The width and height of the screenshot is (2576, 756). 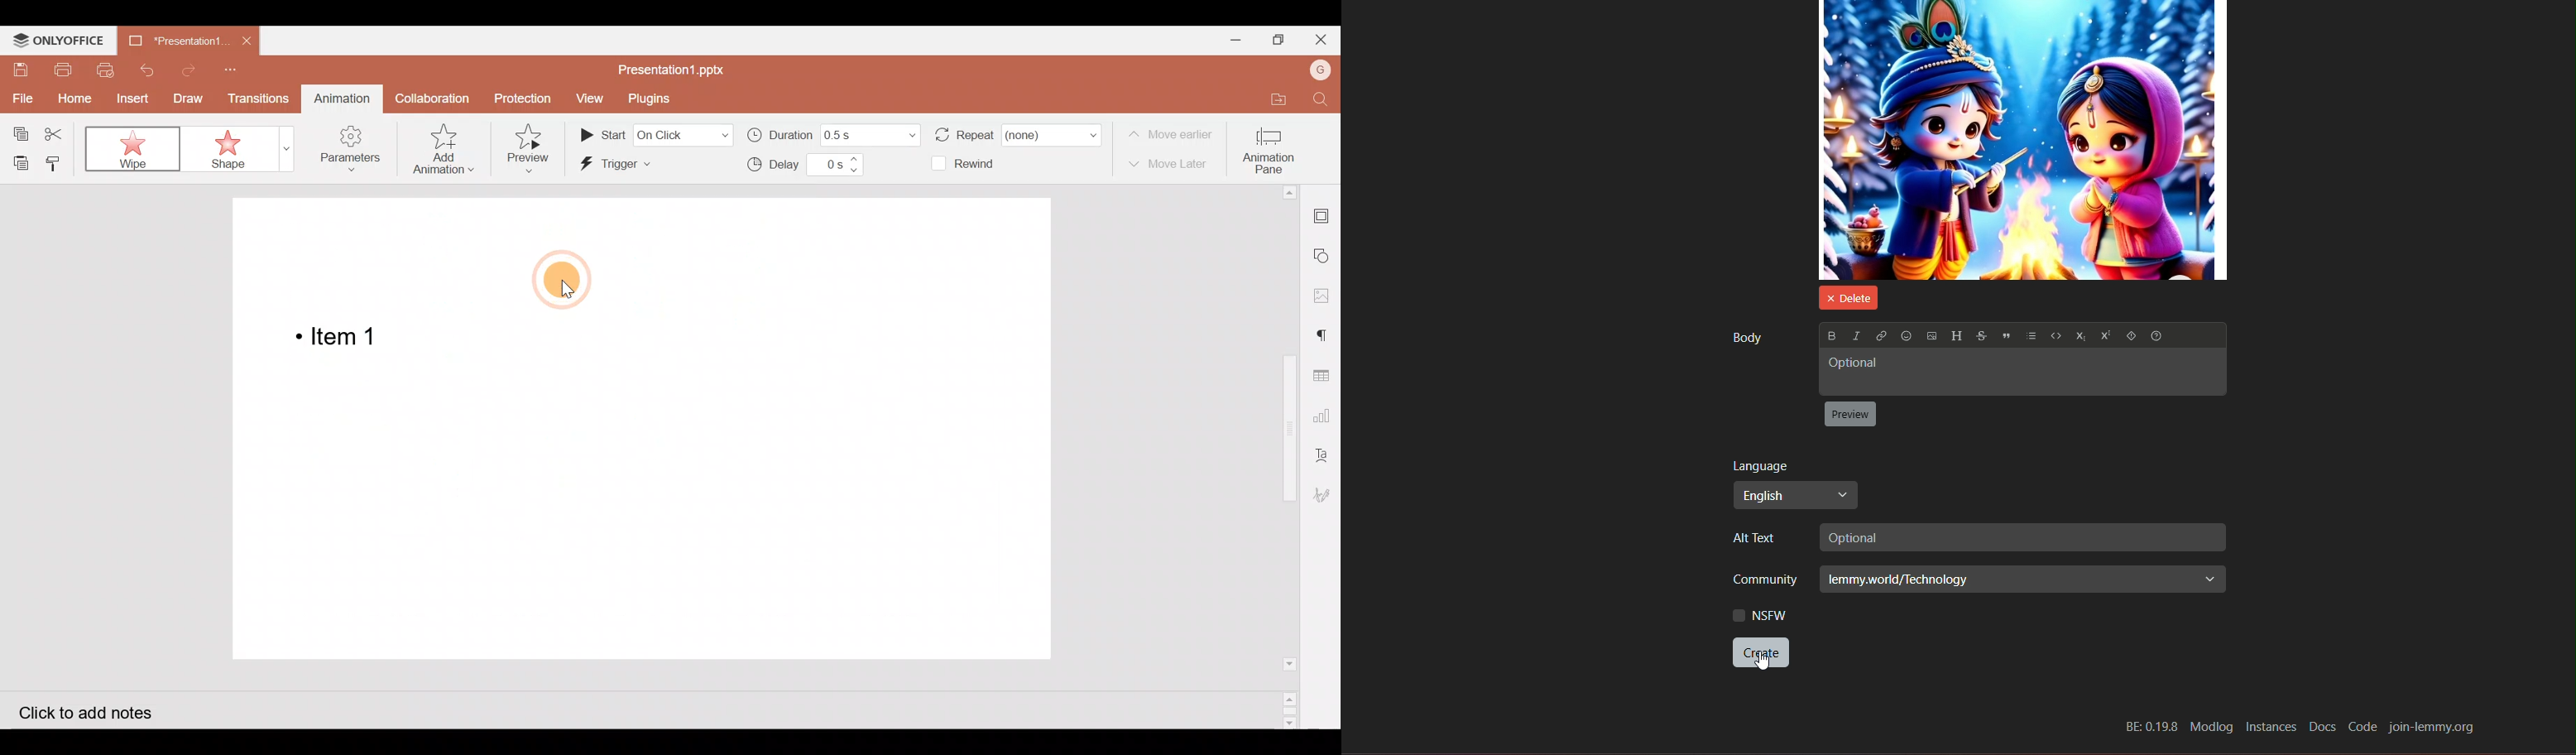 What do you see at coordinates (1759, 654) in the screenshot?
I see `Create` at bounding box center [1759, 654].